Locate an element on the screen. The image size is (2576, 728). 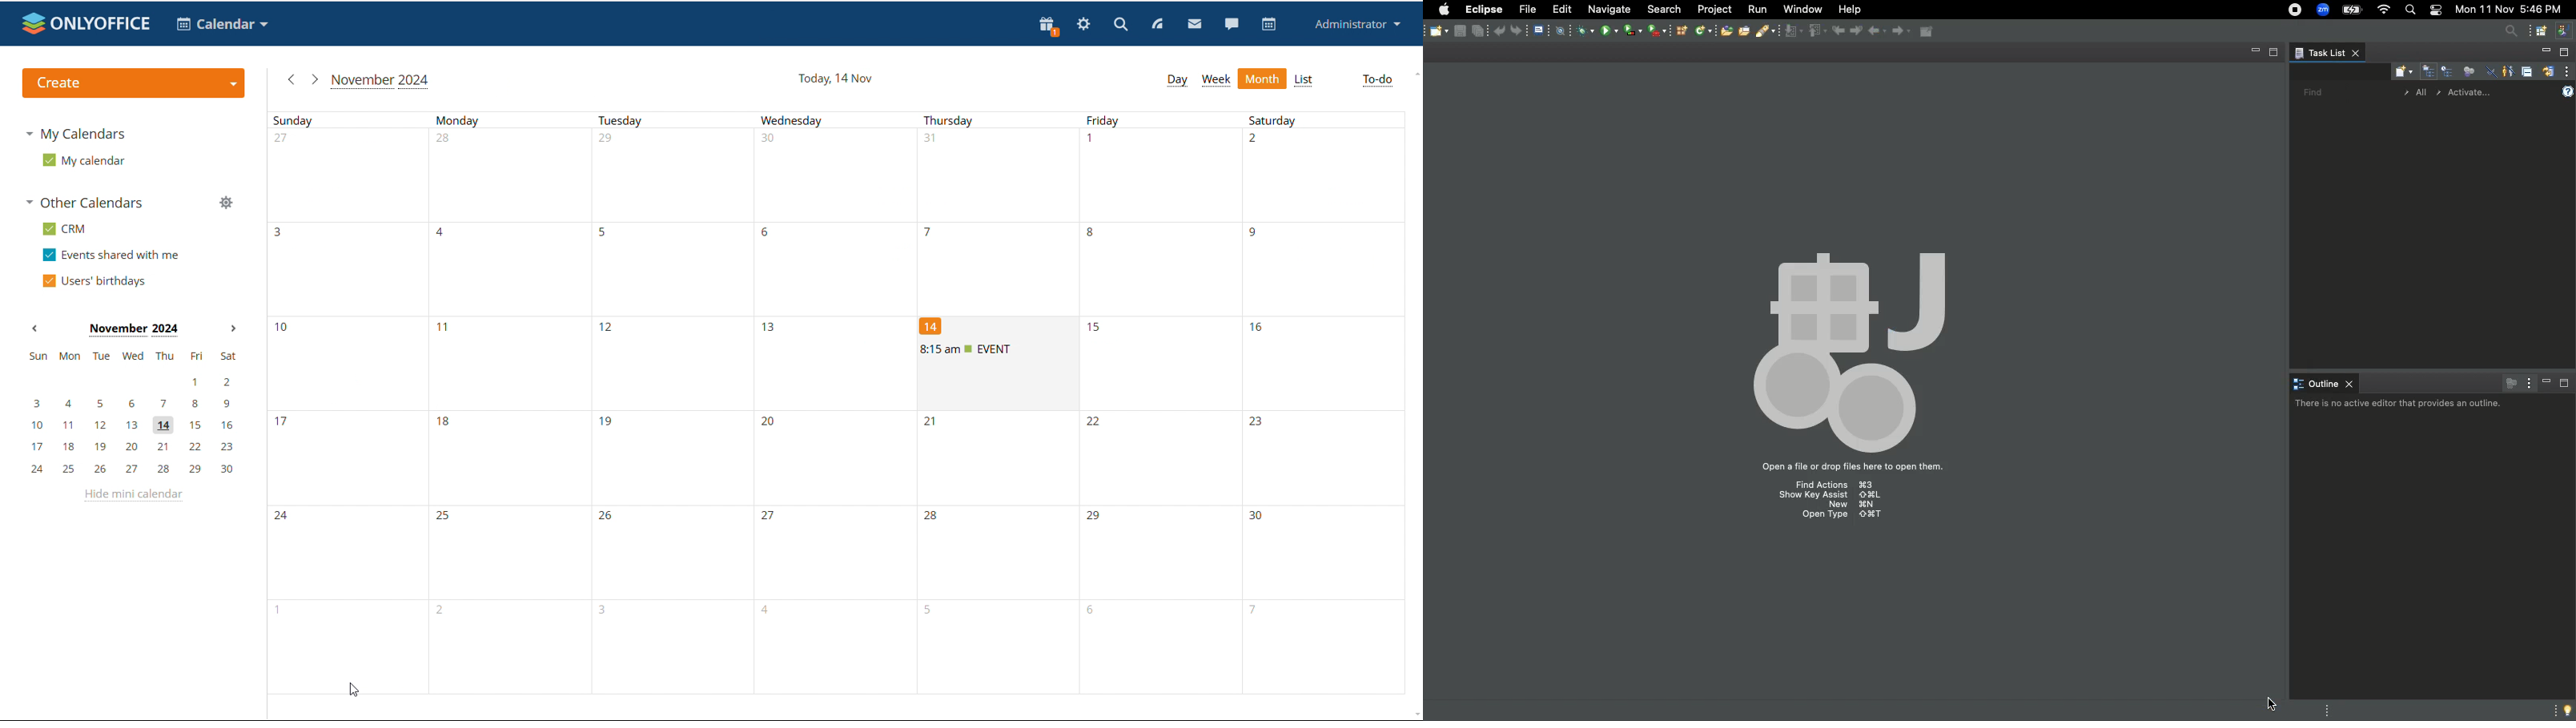
month view is located at coordinates (1263, 78).